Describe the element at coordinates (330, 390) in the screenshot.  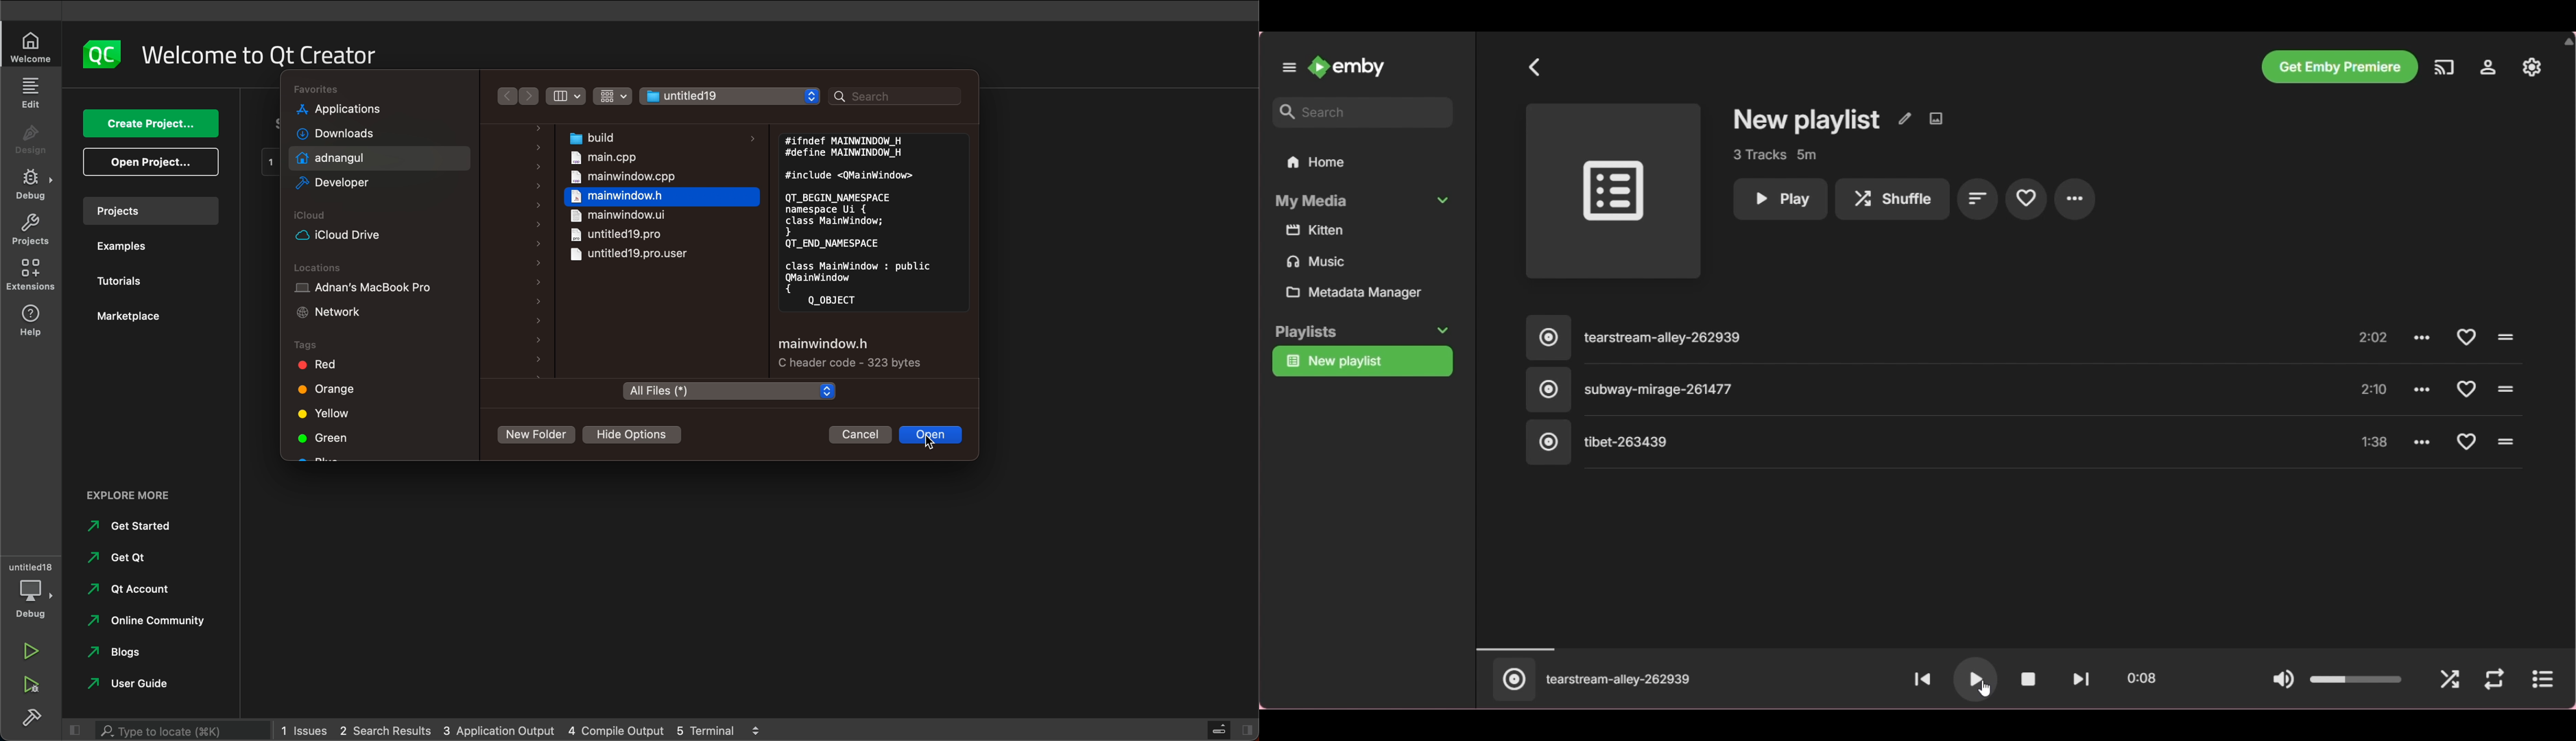
I see `orange` at that location.